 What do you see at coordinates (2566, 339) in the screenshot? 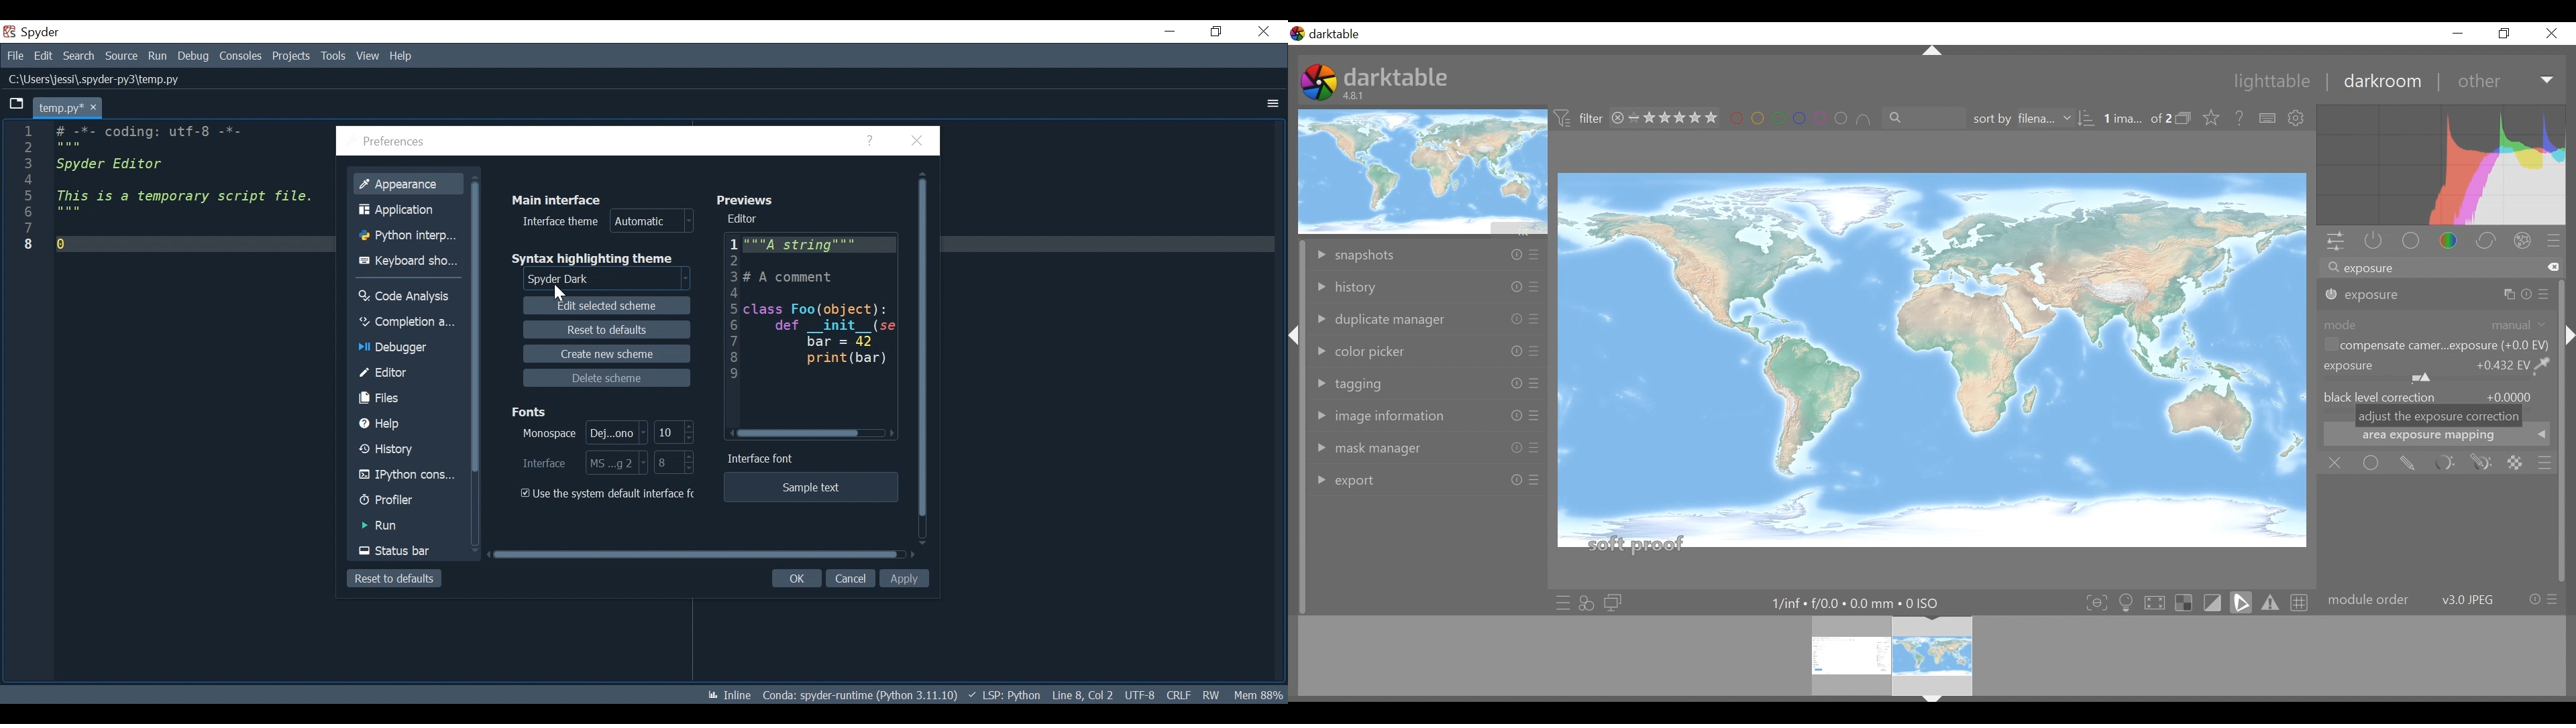
I see `` at bounding box center [2566, 339].